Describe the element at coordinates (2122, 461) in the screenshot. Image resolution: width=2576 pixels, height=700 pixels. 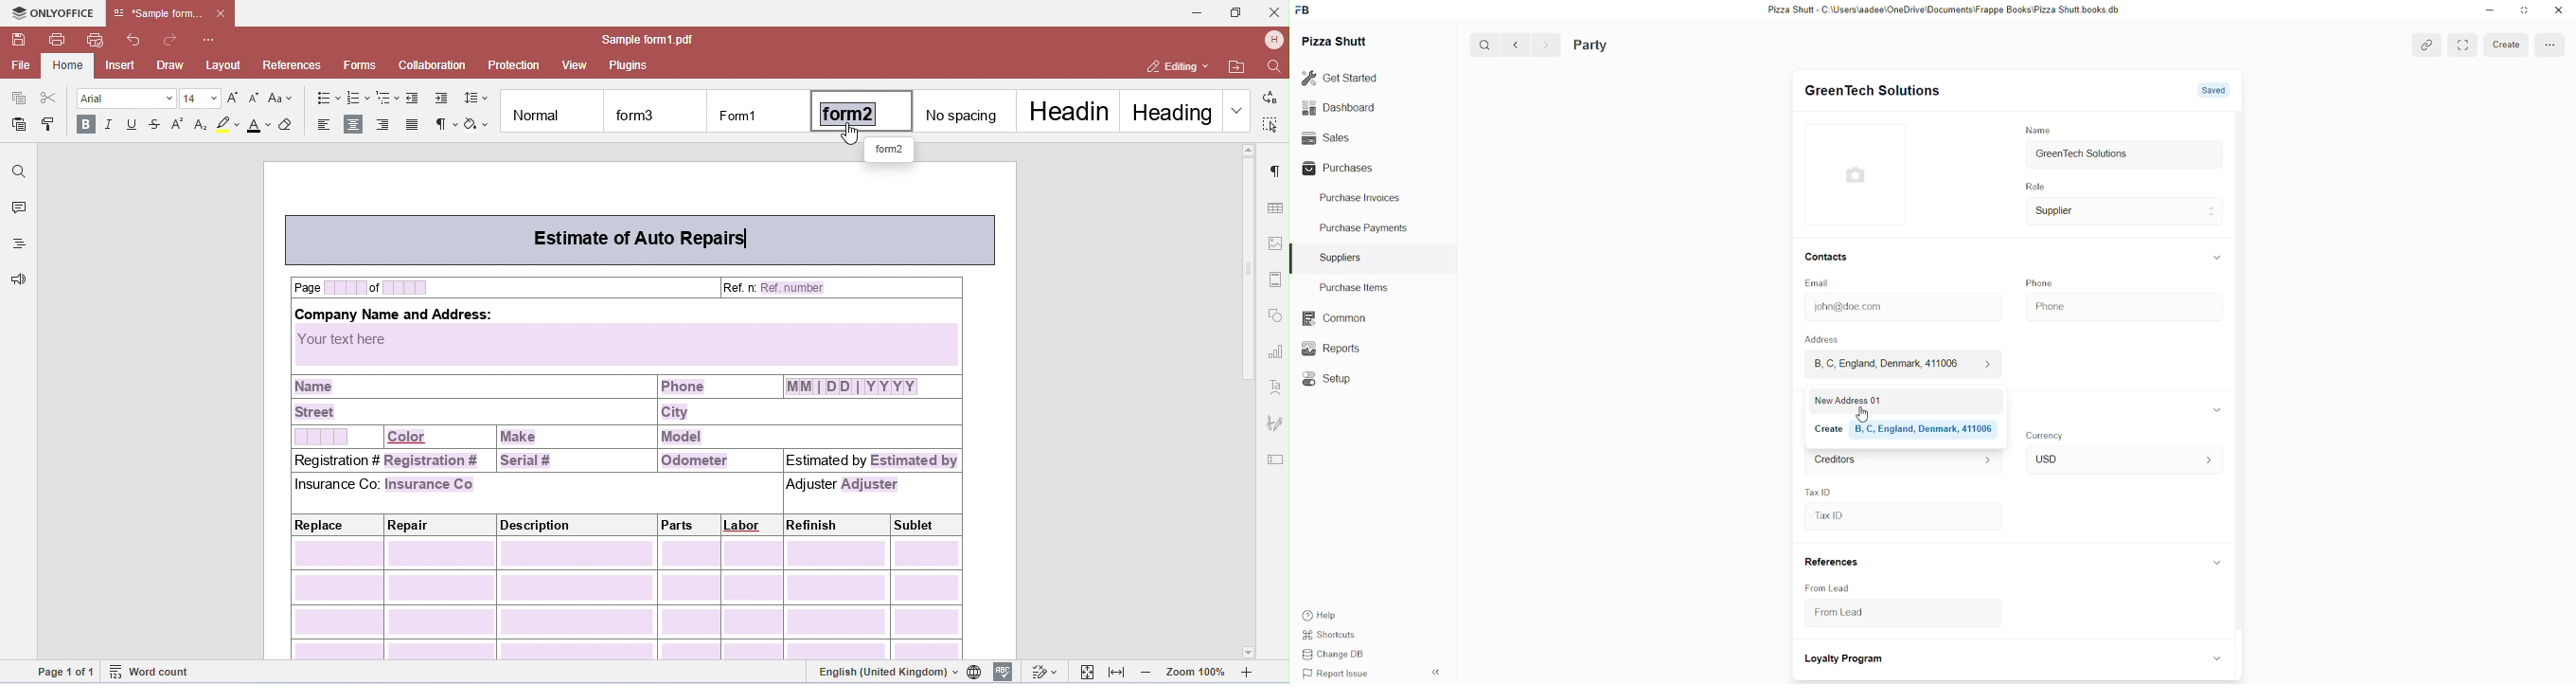
I see `usD ` at that location.